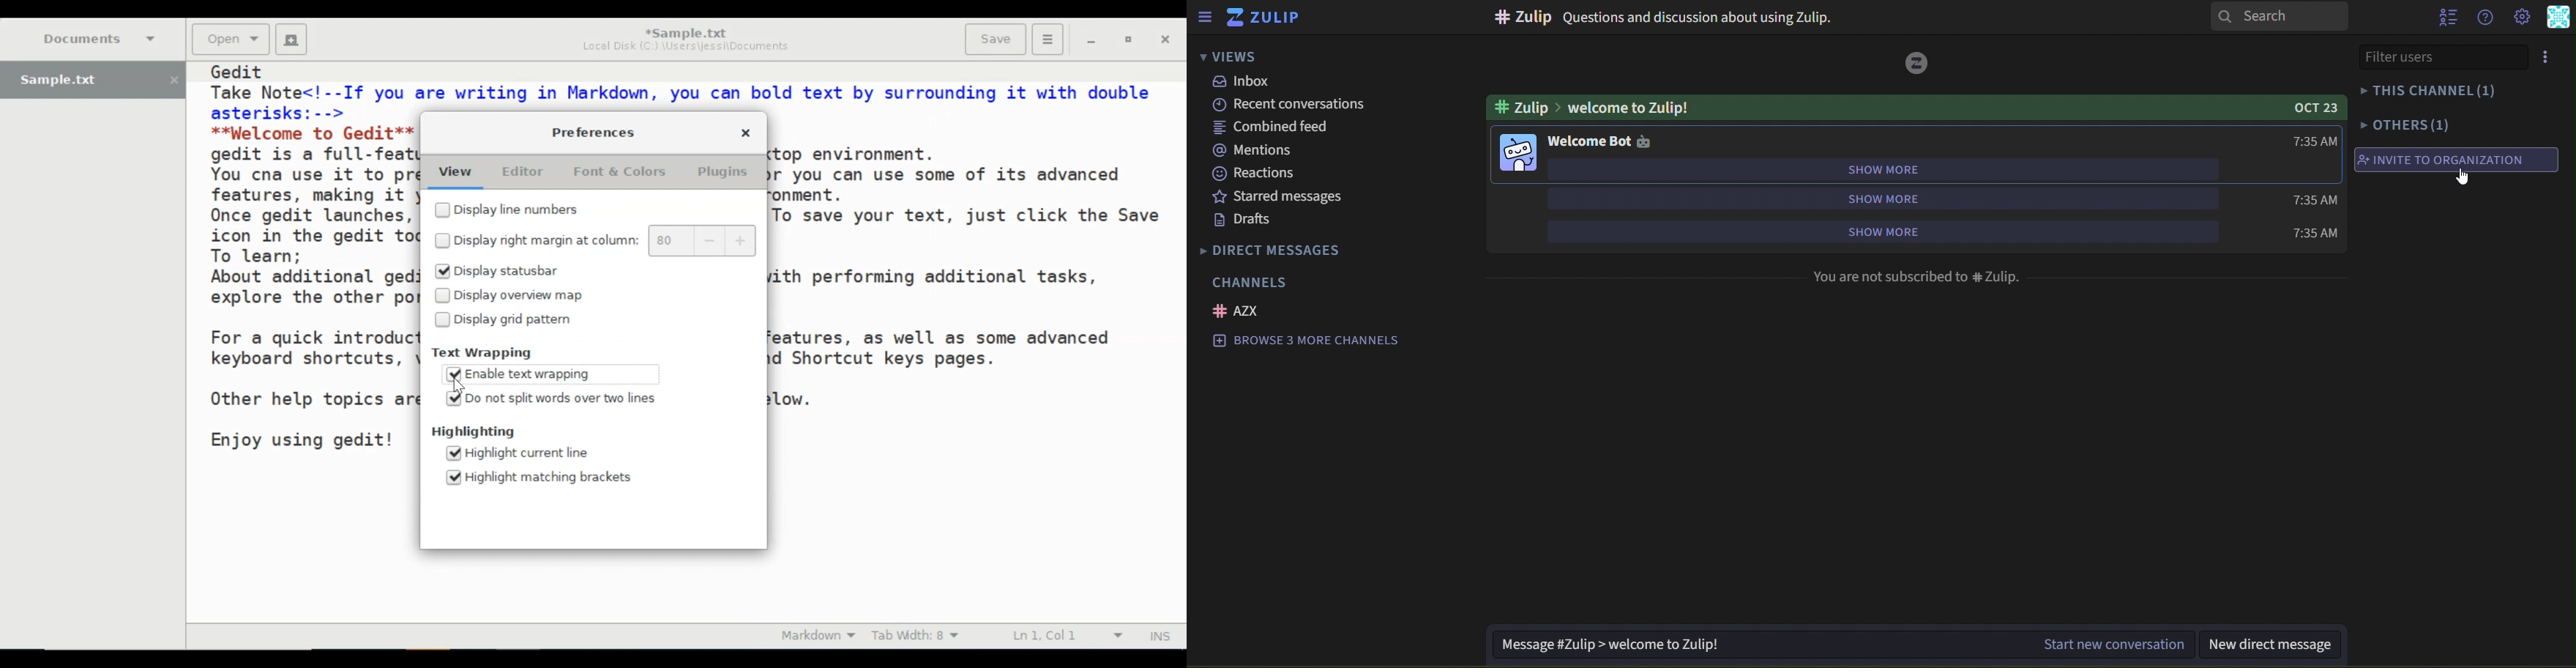 This screenshot has width=2576, height=672. Describe the element at coordinates (1263, 174) in the screenshot. I see `reactions` at that location.